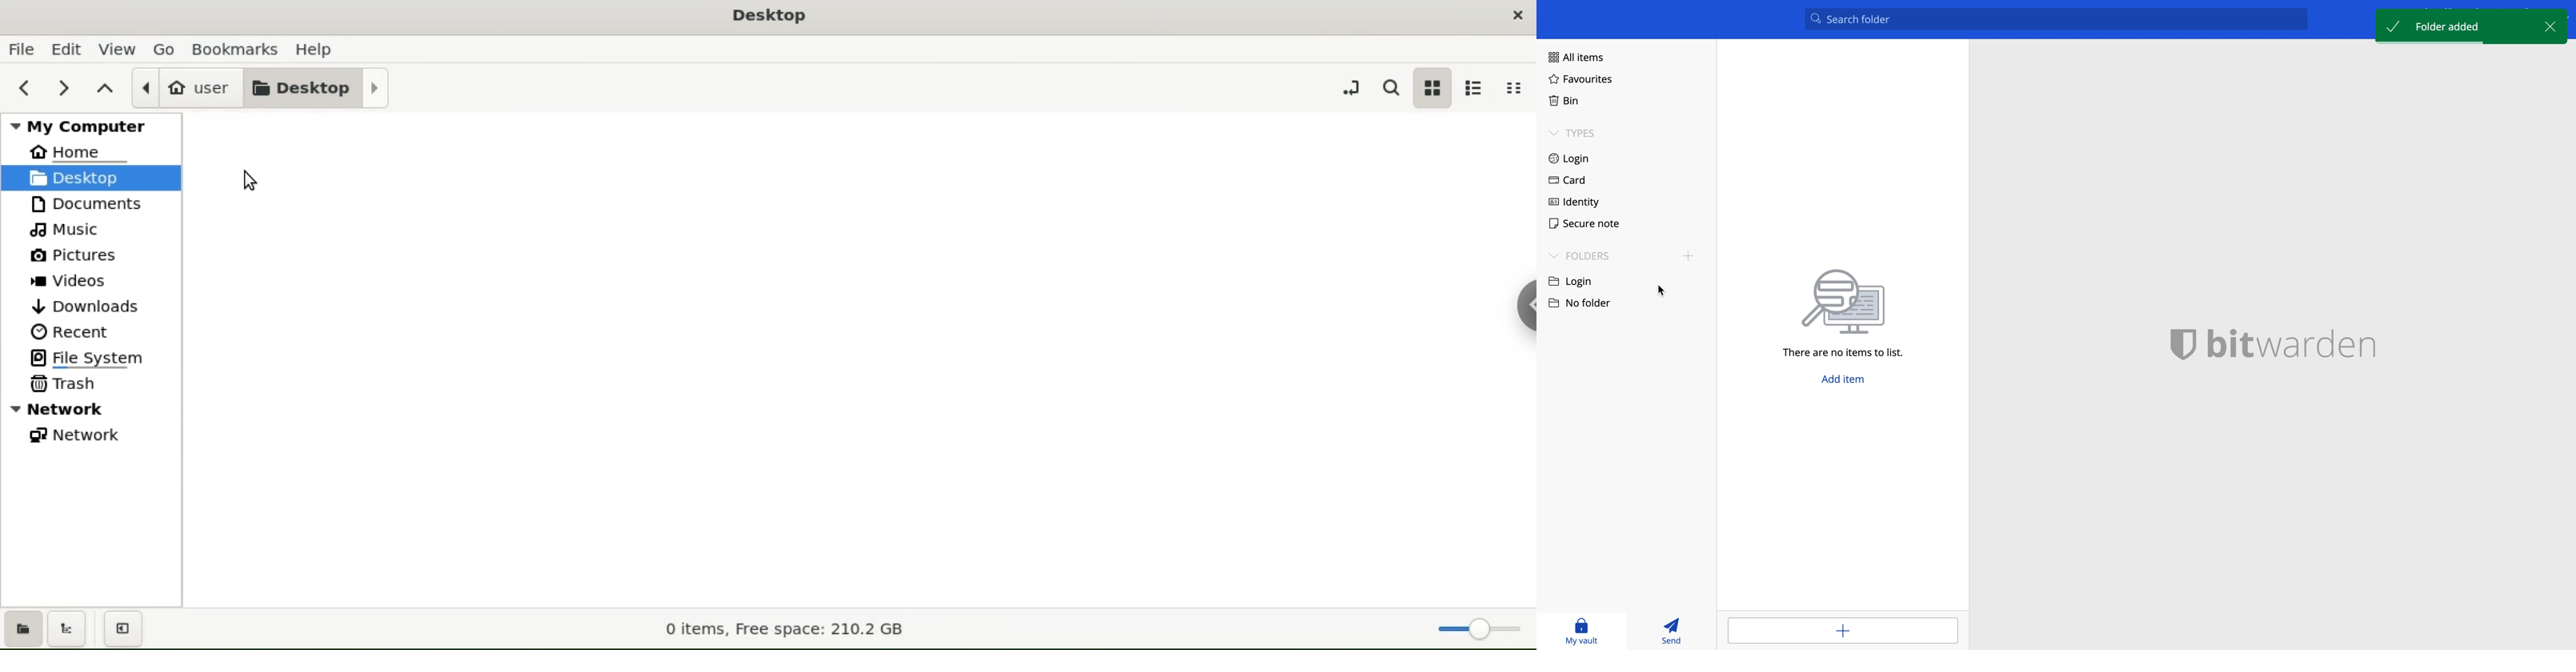 This screenshot has width=2576, height=672. I want to click on compact view, so click(1514, 90).